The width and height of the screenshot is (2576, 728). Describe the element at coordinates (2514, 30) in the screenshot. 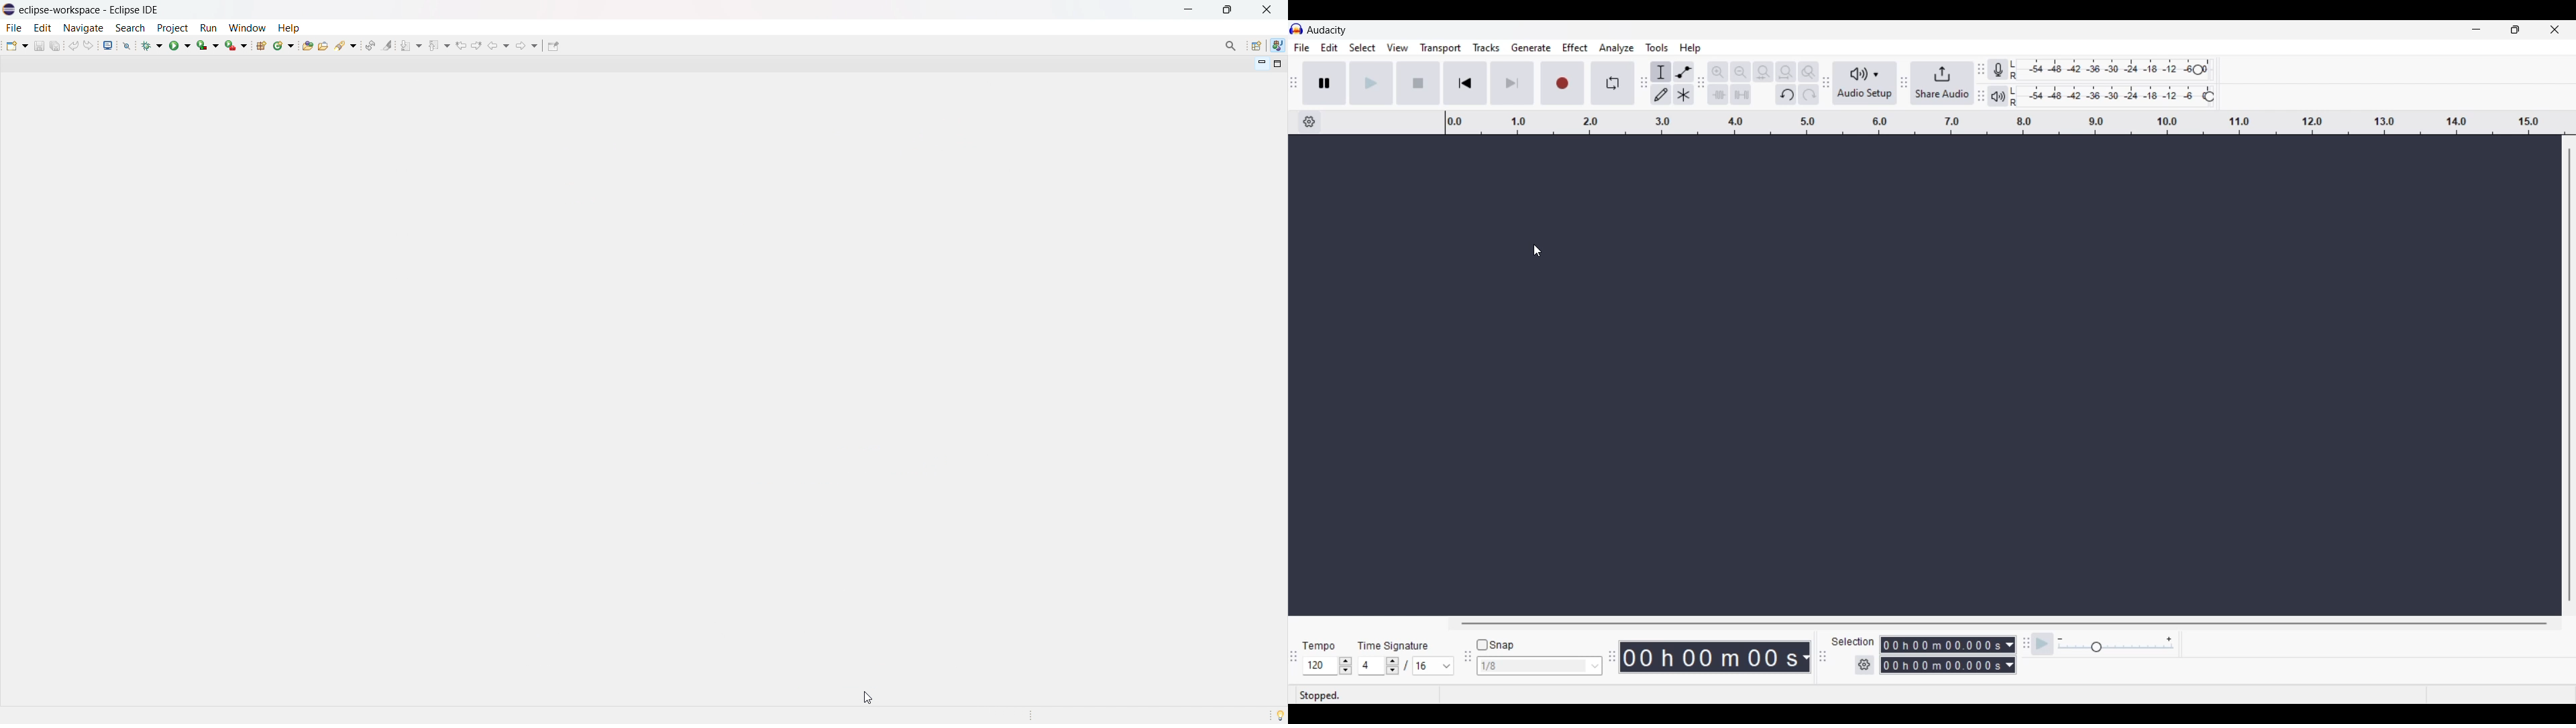

I see `Show interface in a smaller tab` at that location.